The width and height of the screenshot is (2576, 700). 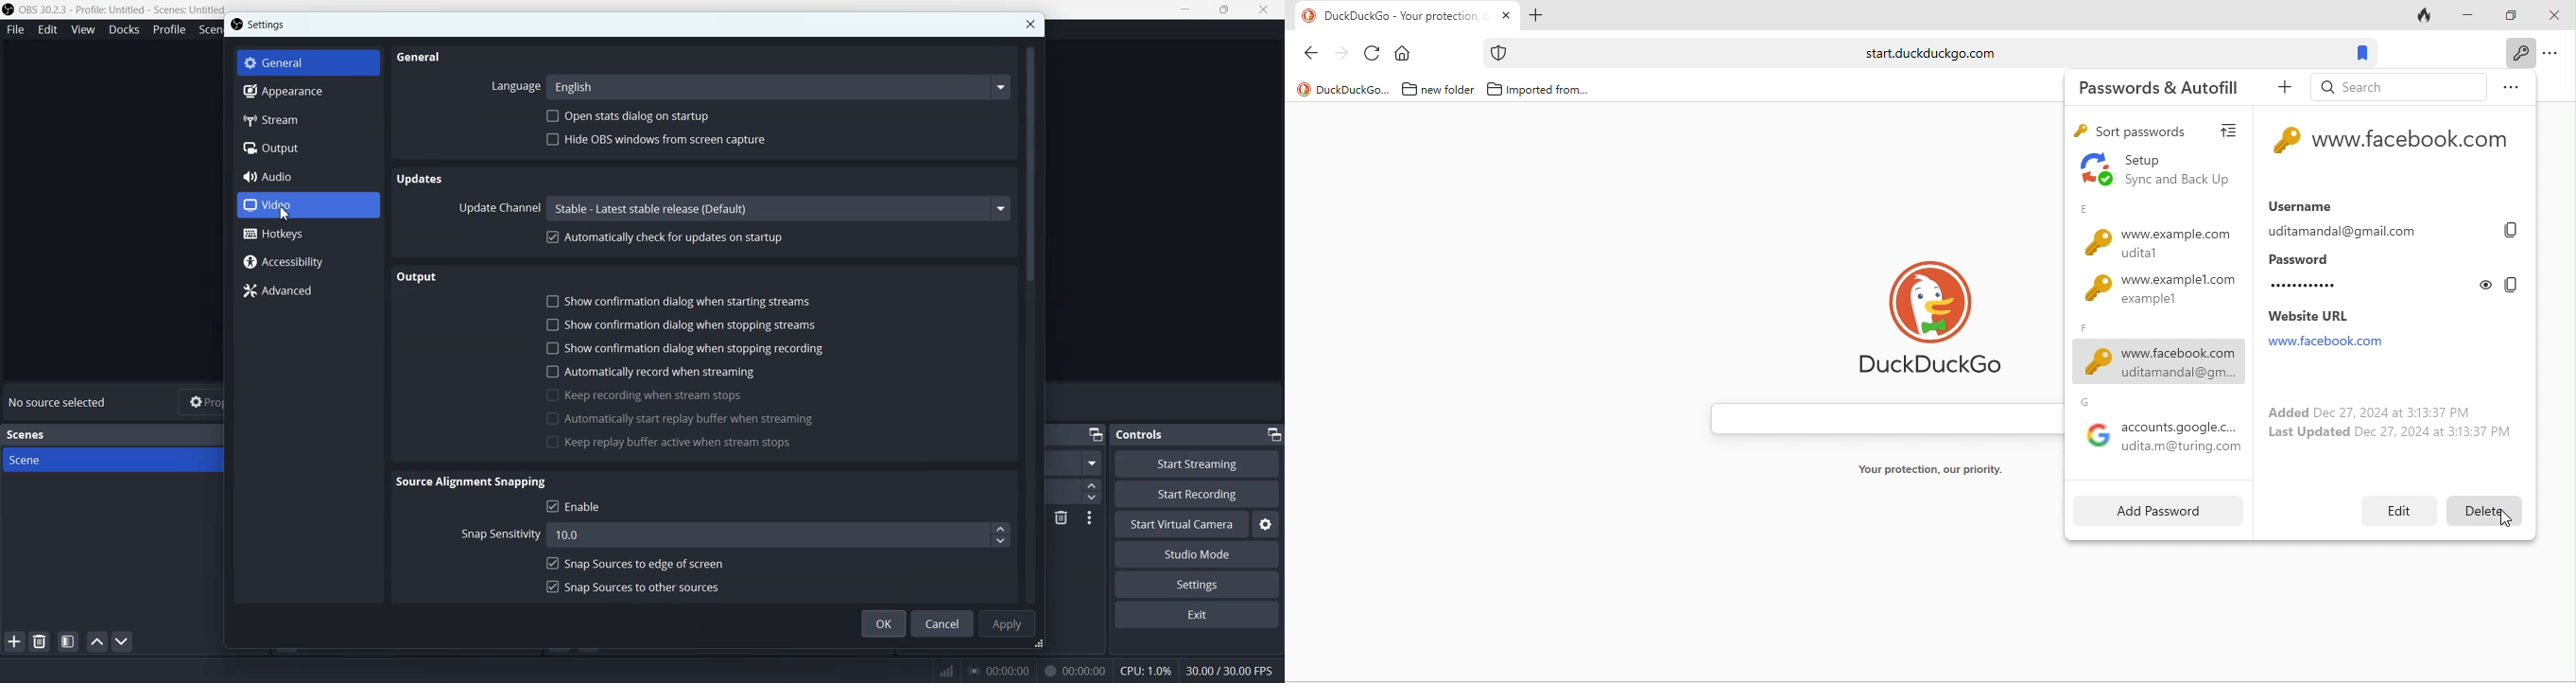 What do you see at coordinates (1146, 434) in the screenshot?
I see `Controls` at bounding box center [1146, 434].